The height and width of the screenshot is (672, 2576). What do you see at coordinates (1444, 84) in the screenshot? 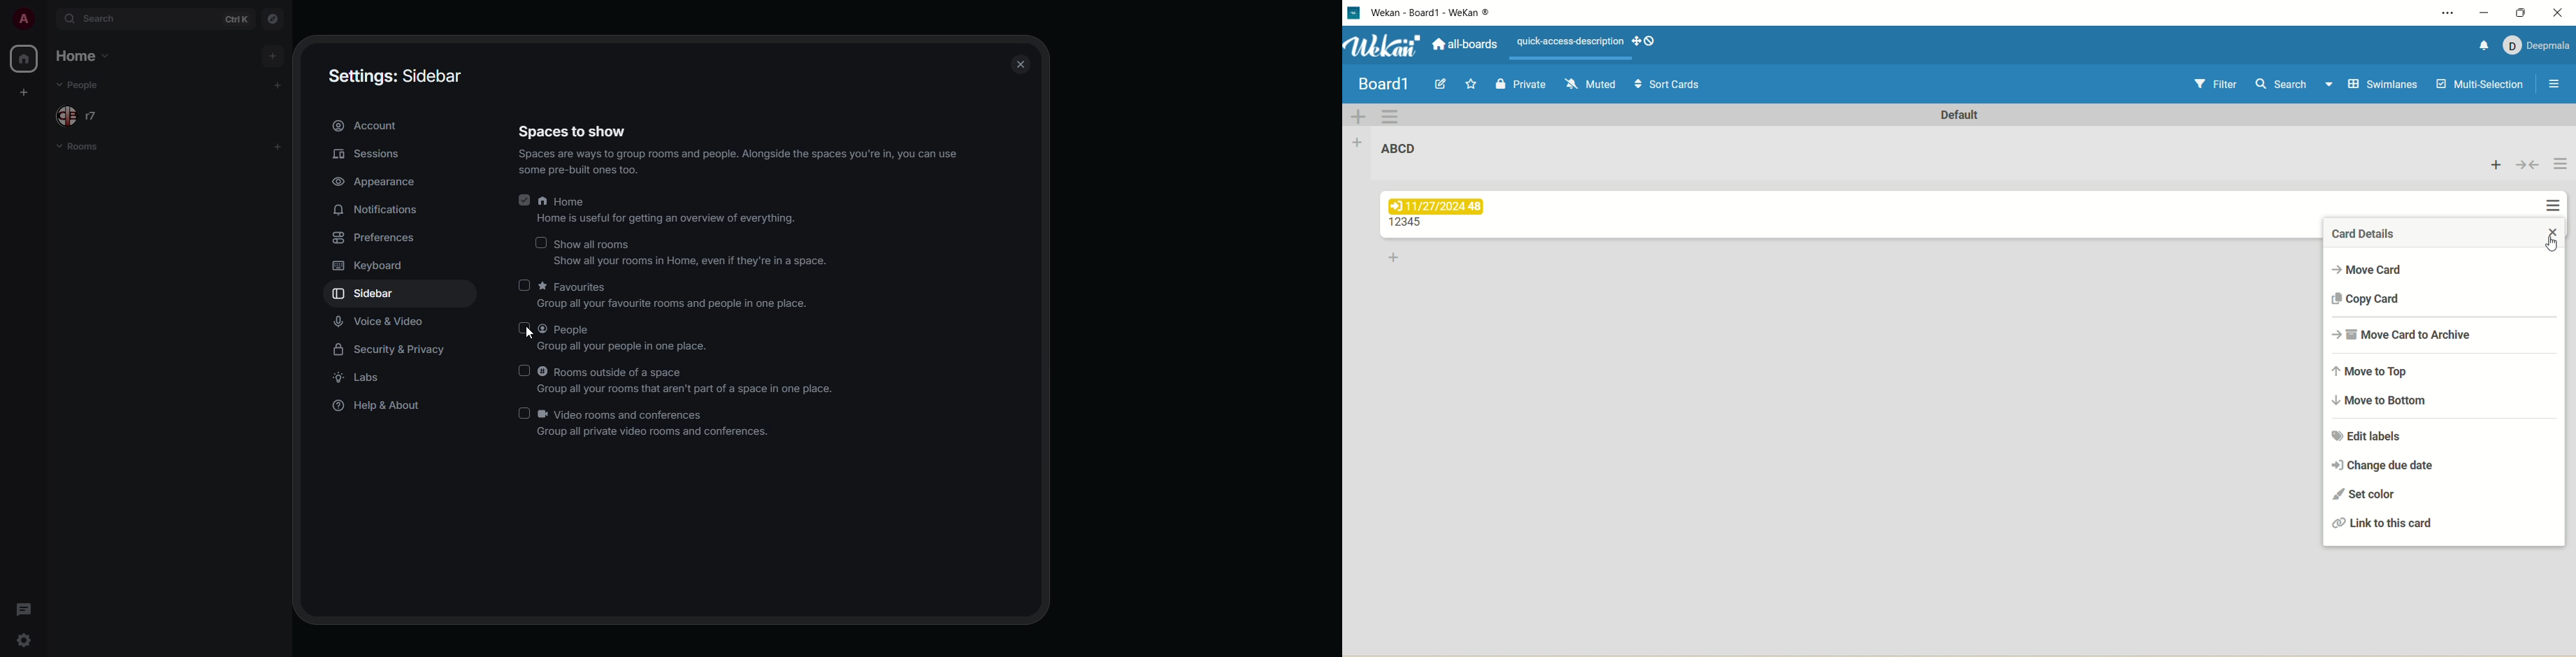
I see `edit` at bounding box center [1444, 84].